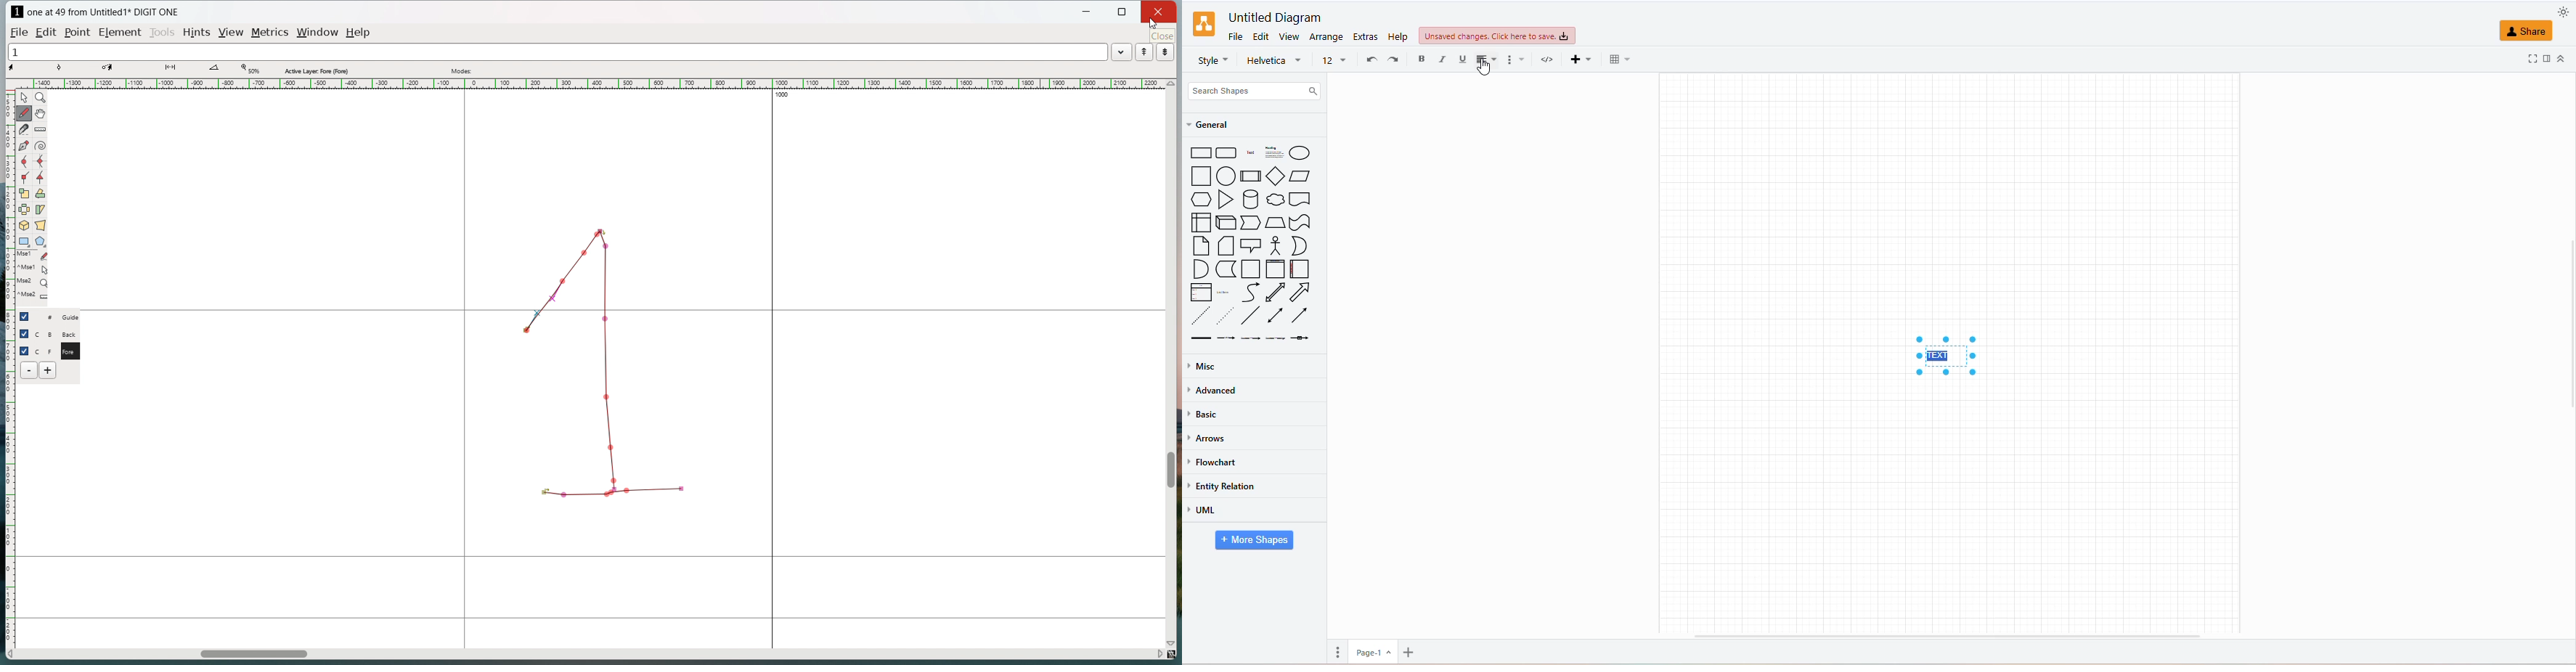 The image size is (2576, 672). I want to click on checkbox, so click(26, 316).